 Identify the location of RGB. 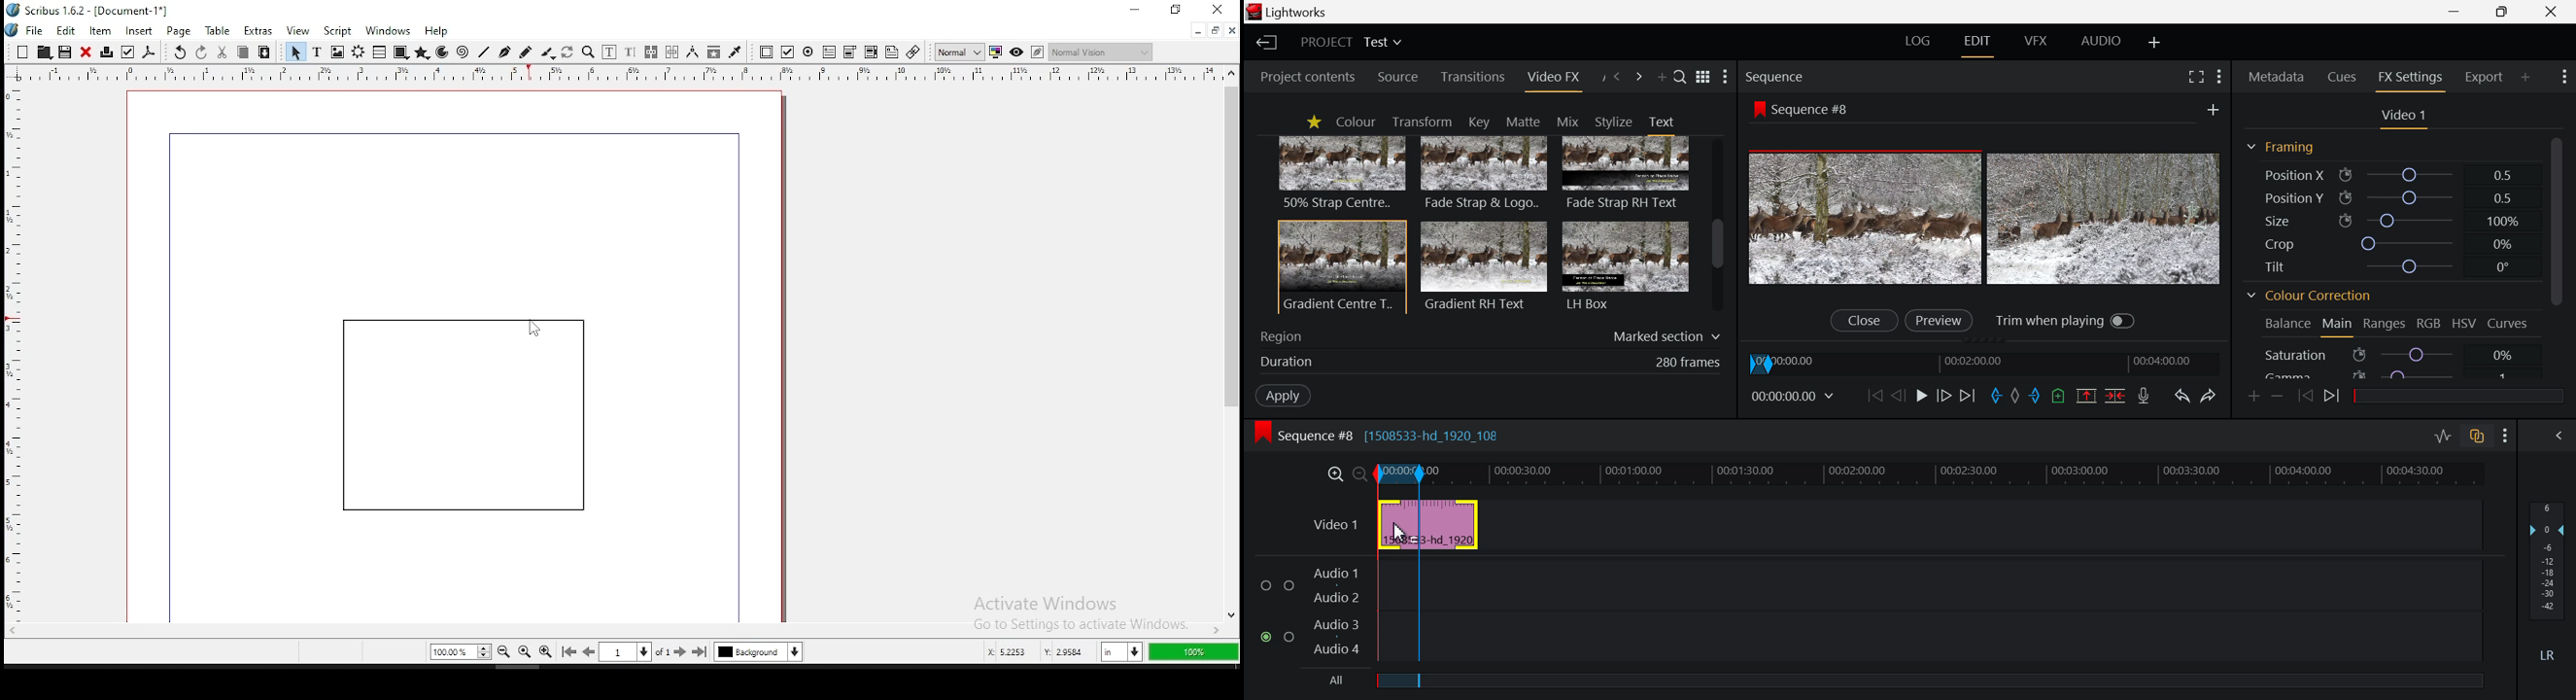
(2429, 326).